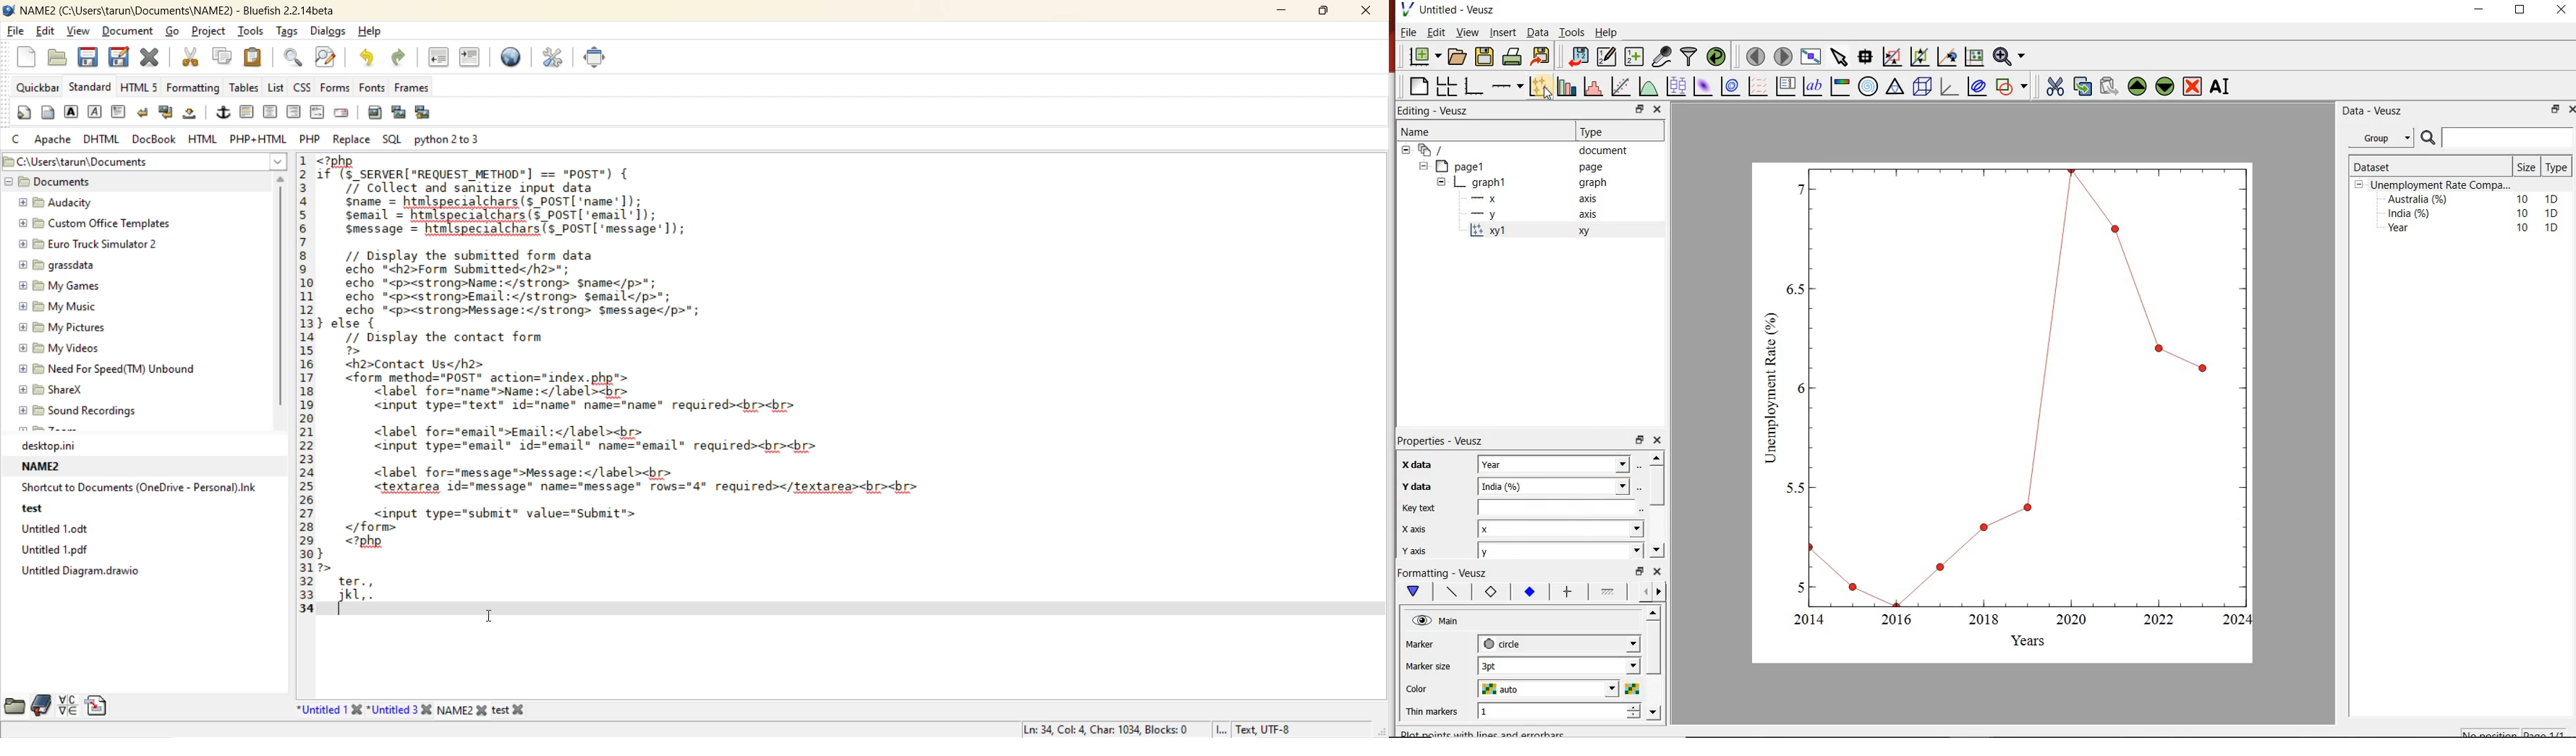  What do you see at coordinates (141, 487) in the screenshot?
I see `Shortcut to Documents (OneDrive - Personal).Ink` at bounding box center [141, 487].